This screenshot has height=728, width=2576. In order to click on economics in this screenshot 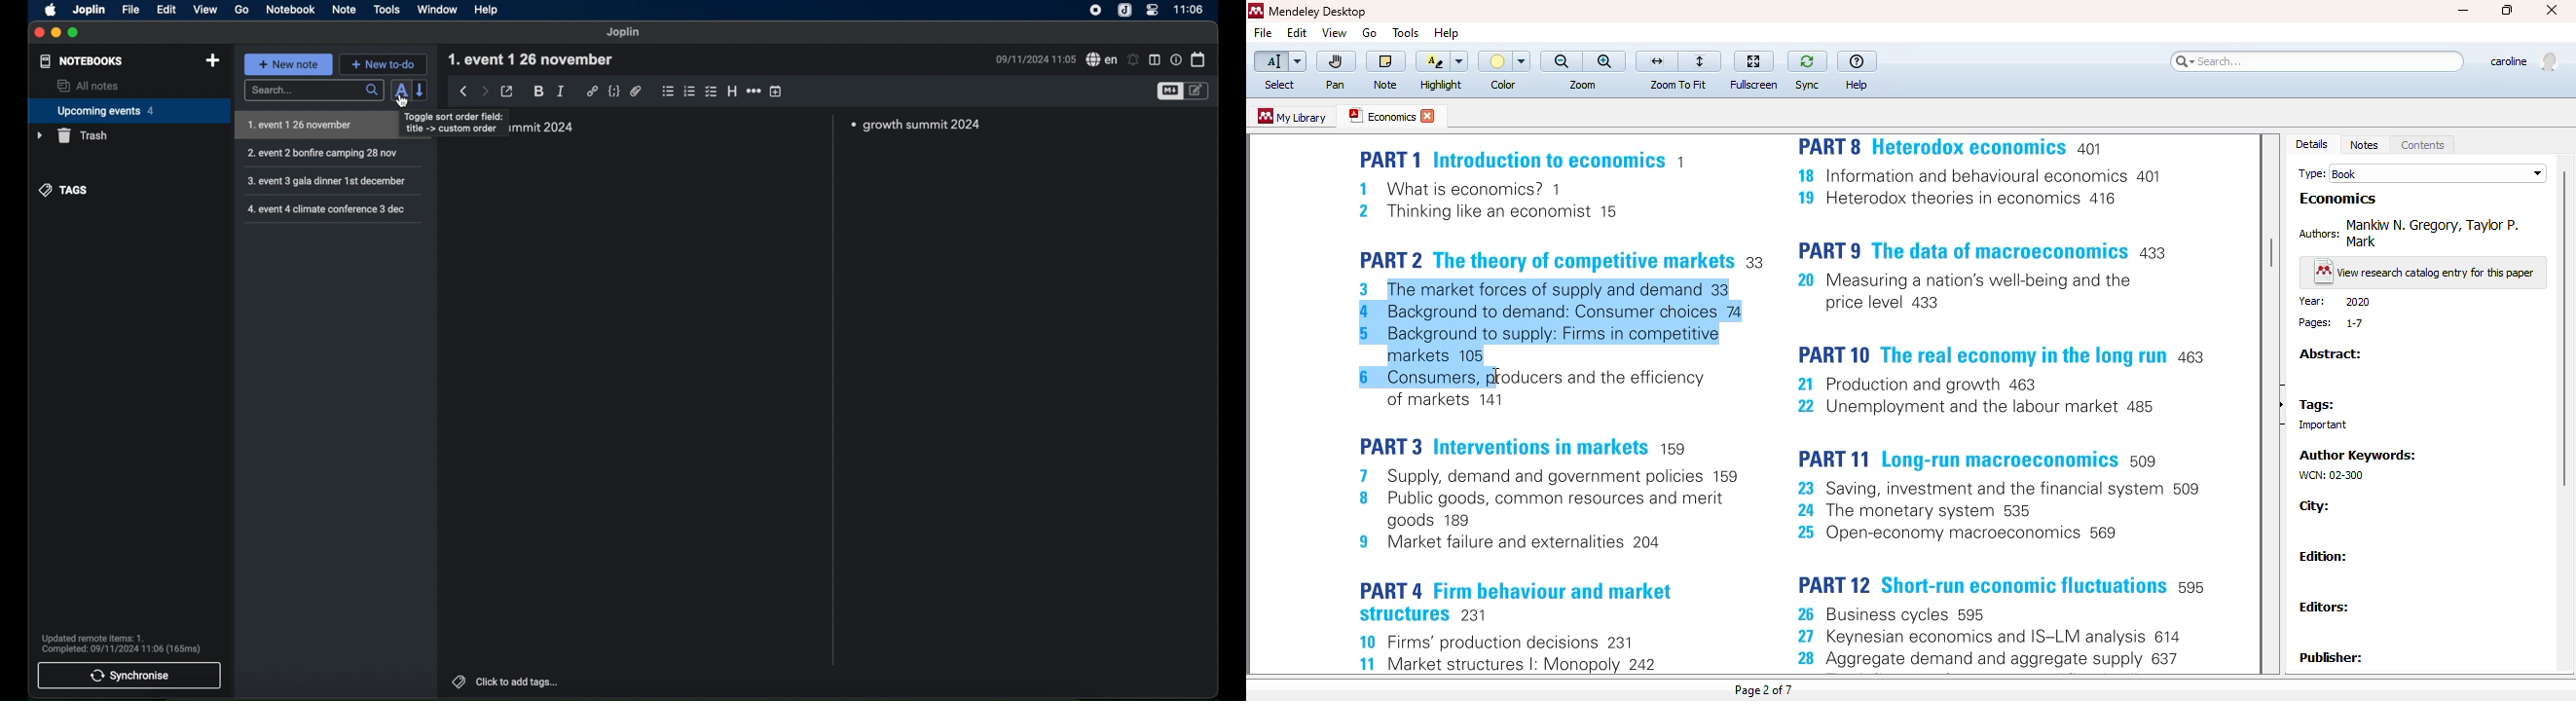, I will do `click(2338, 199)`.